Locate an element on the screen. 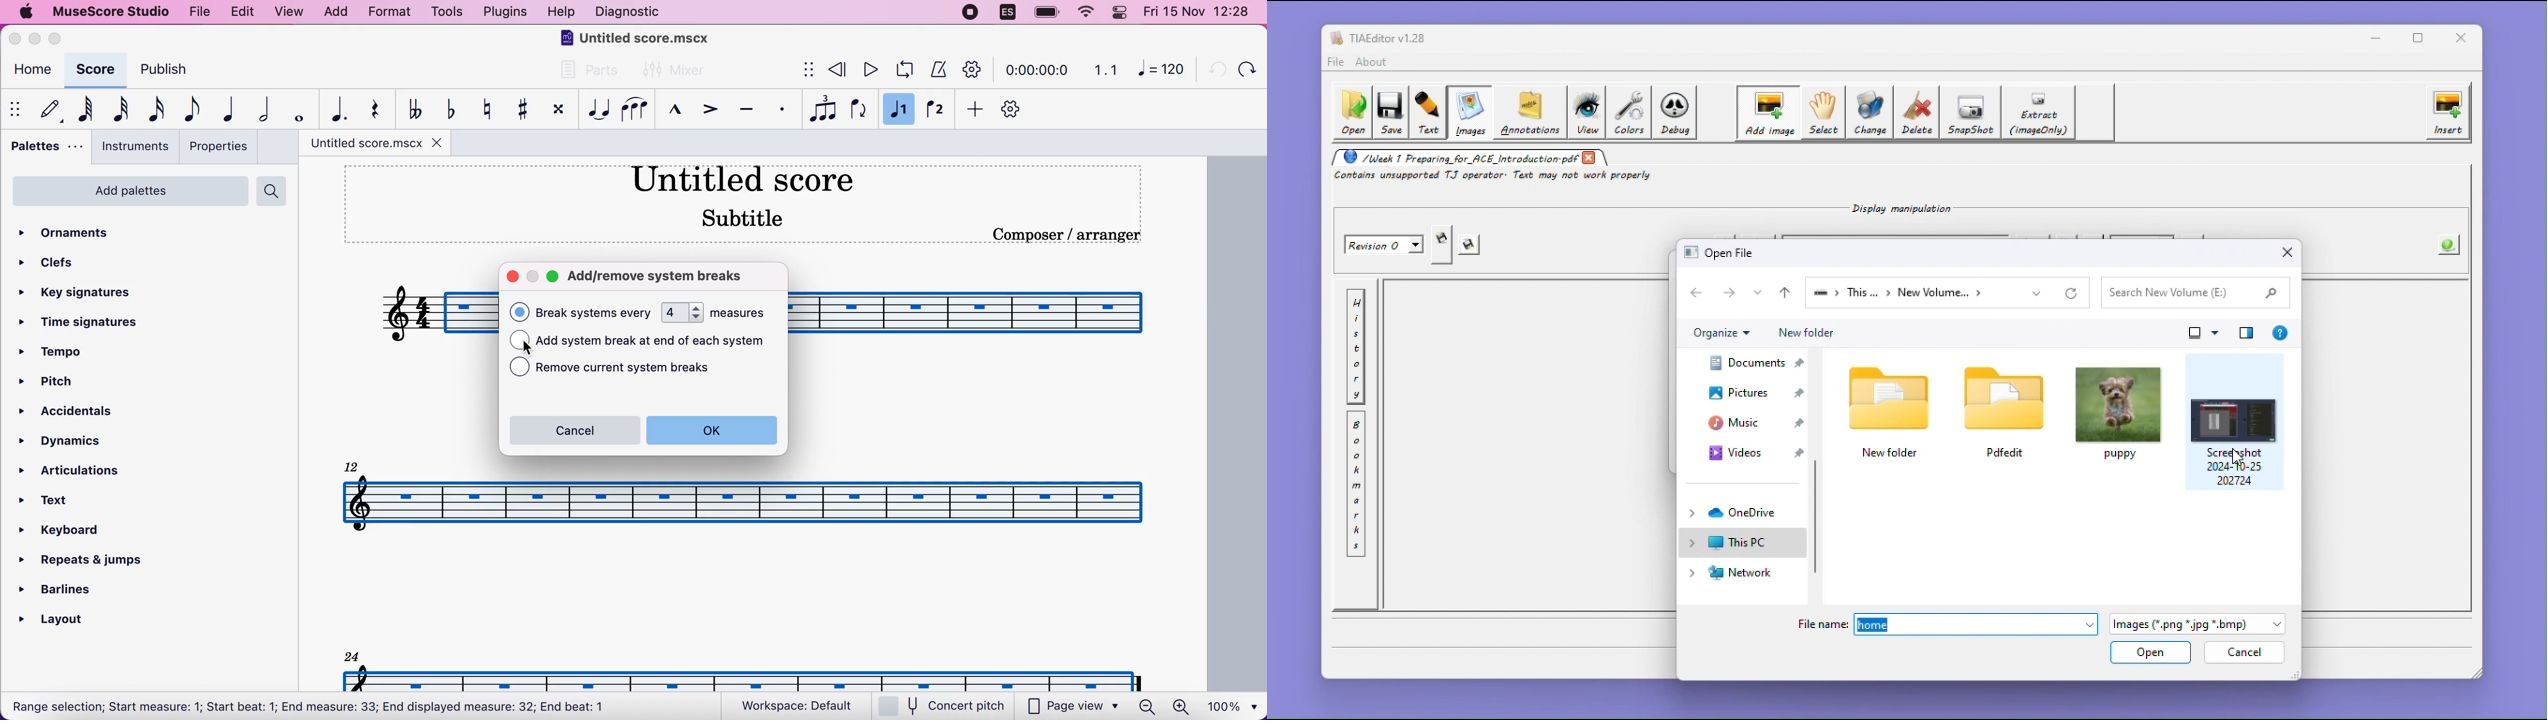 The width and height of the screenshot is (2548, 728). keyboard is located at coordinates (71, 532).